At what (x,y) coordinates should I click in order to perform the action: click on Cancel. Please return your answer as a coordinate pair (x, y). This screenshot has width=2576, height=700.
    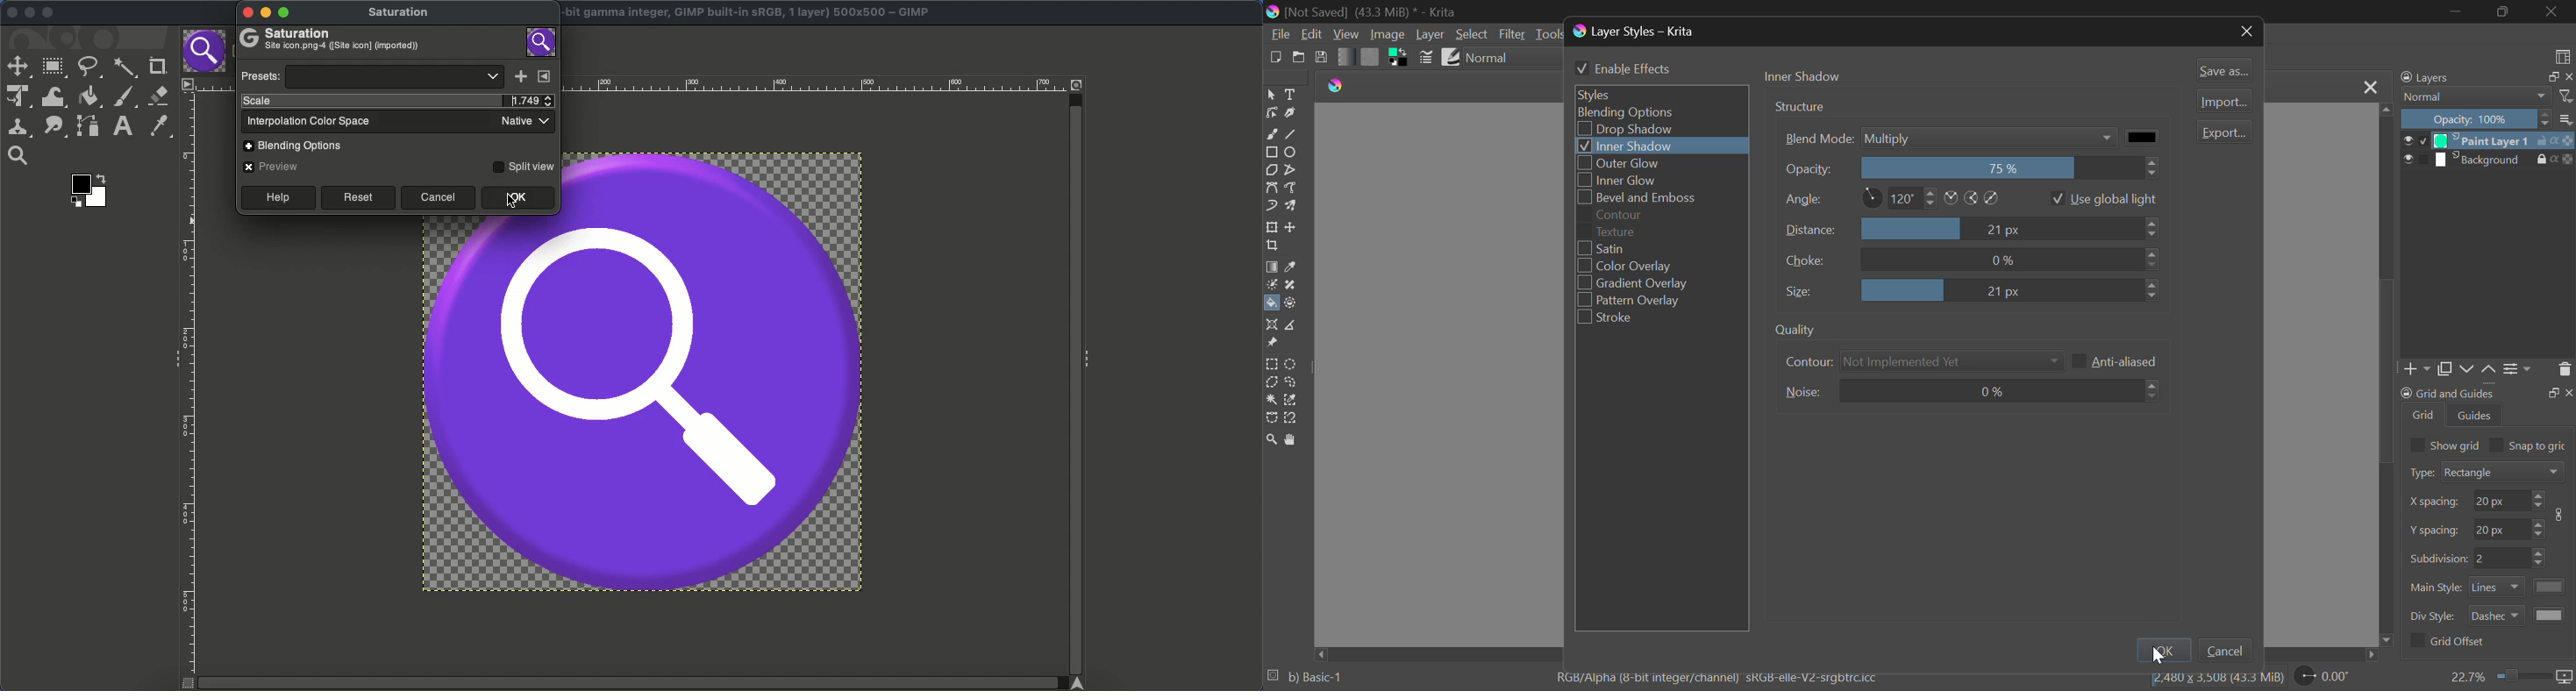
    Looking at the image, I should click on (438, 197).